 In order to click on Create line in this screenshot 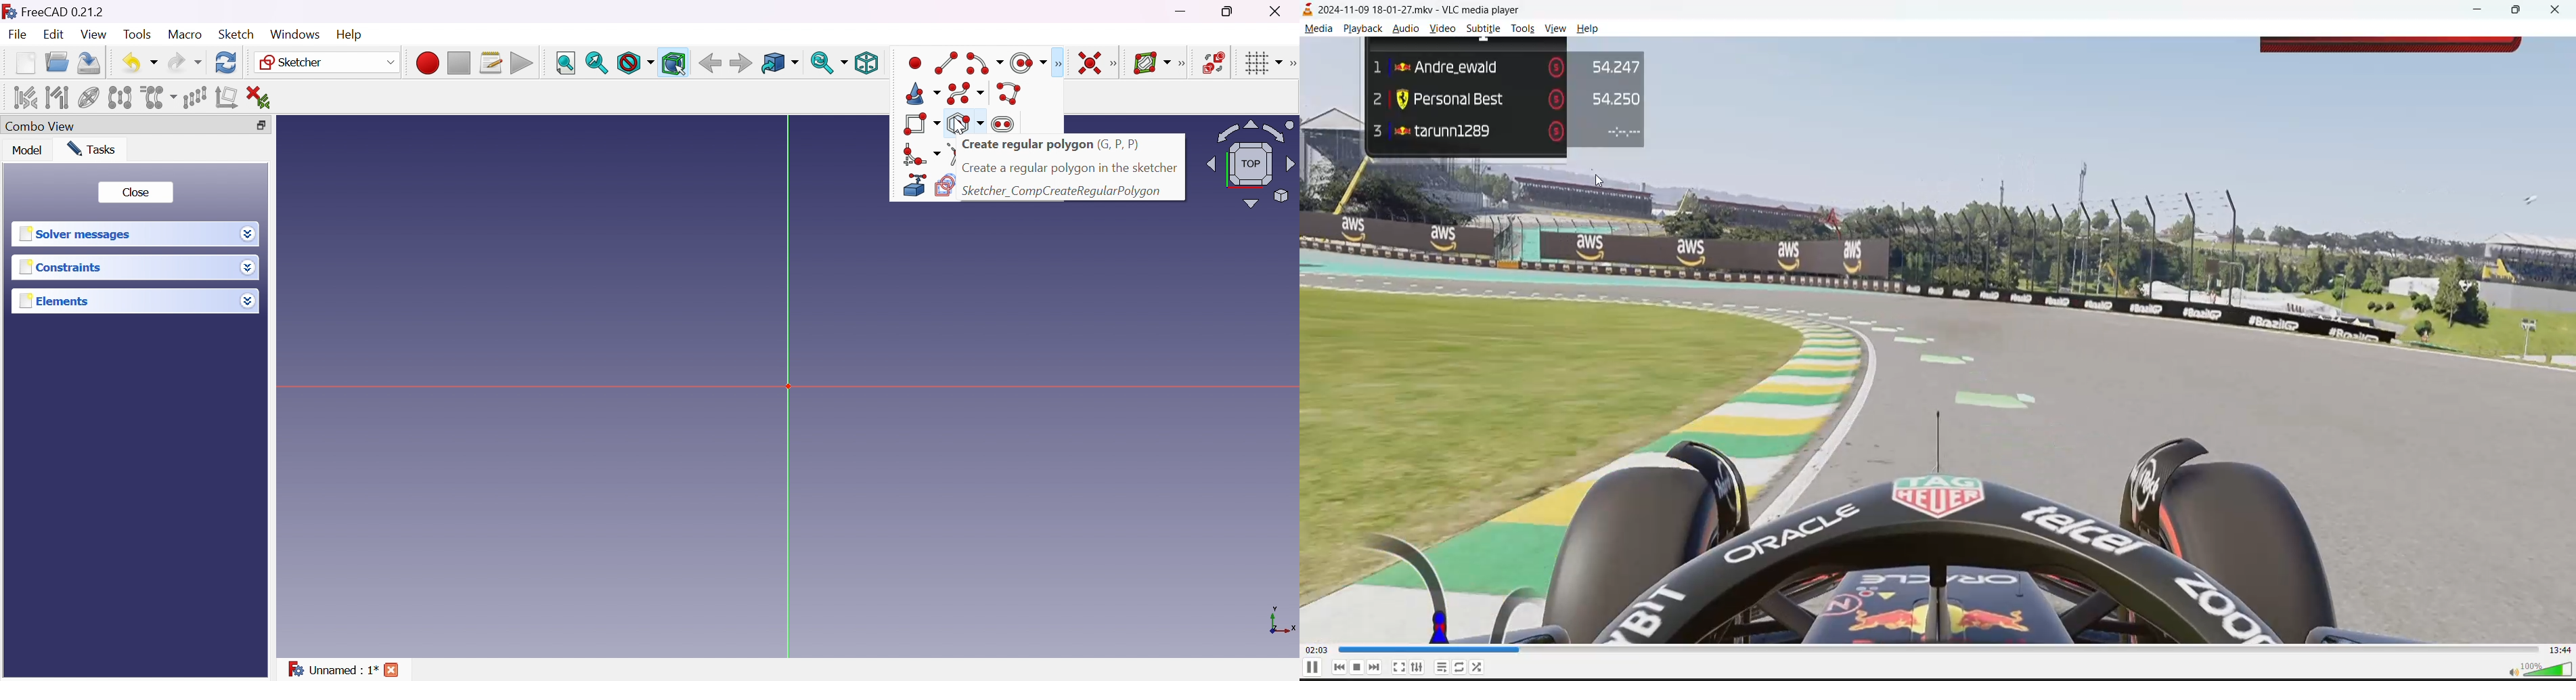, I will do `click(948, 62)`.